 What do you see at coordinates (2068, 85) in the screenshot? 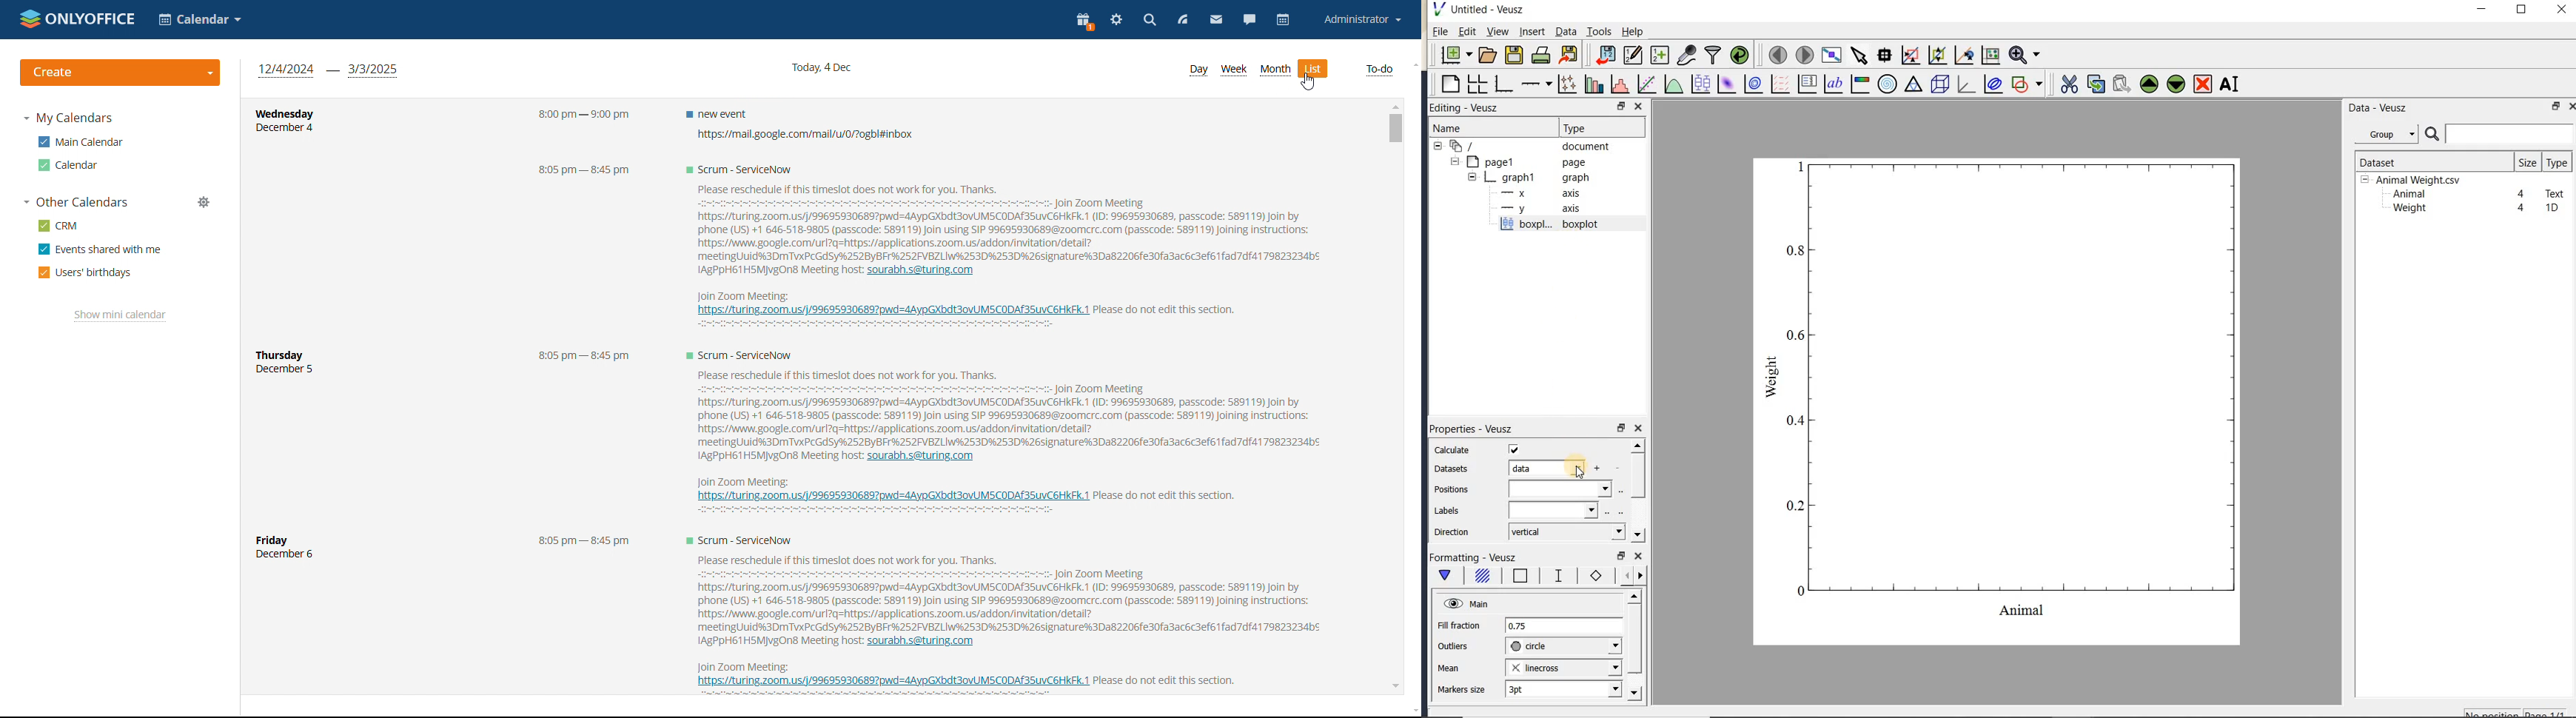
I see `cut the selected widget` at bounding box center [2068, 85].